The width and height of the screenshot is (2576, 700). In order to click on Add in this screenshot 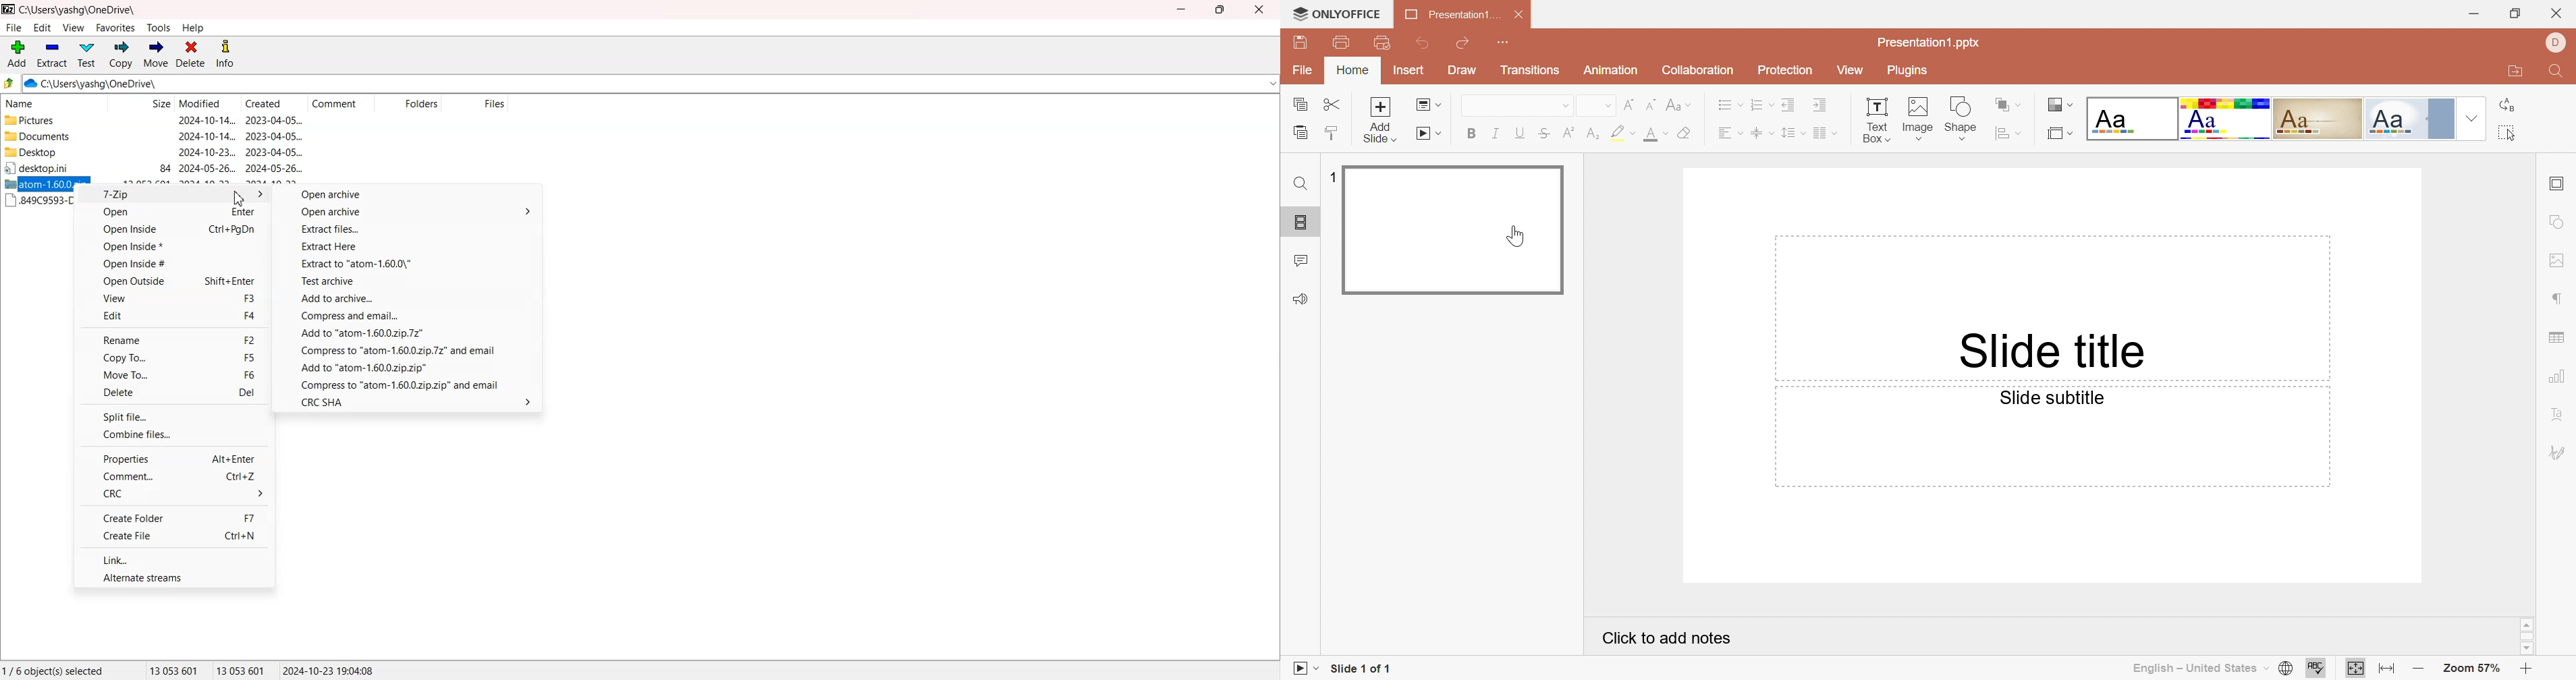, I will do `click(17, 54)`.